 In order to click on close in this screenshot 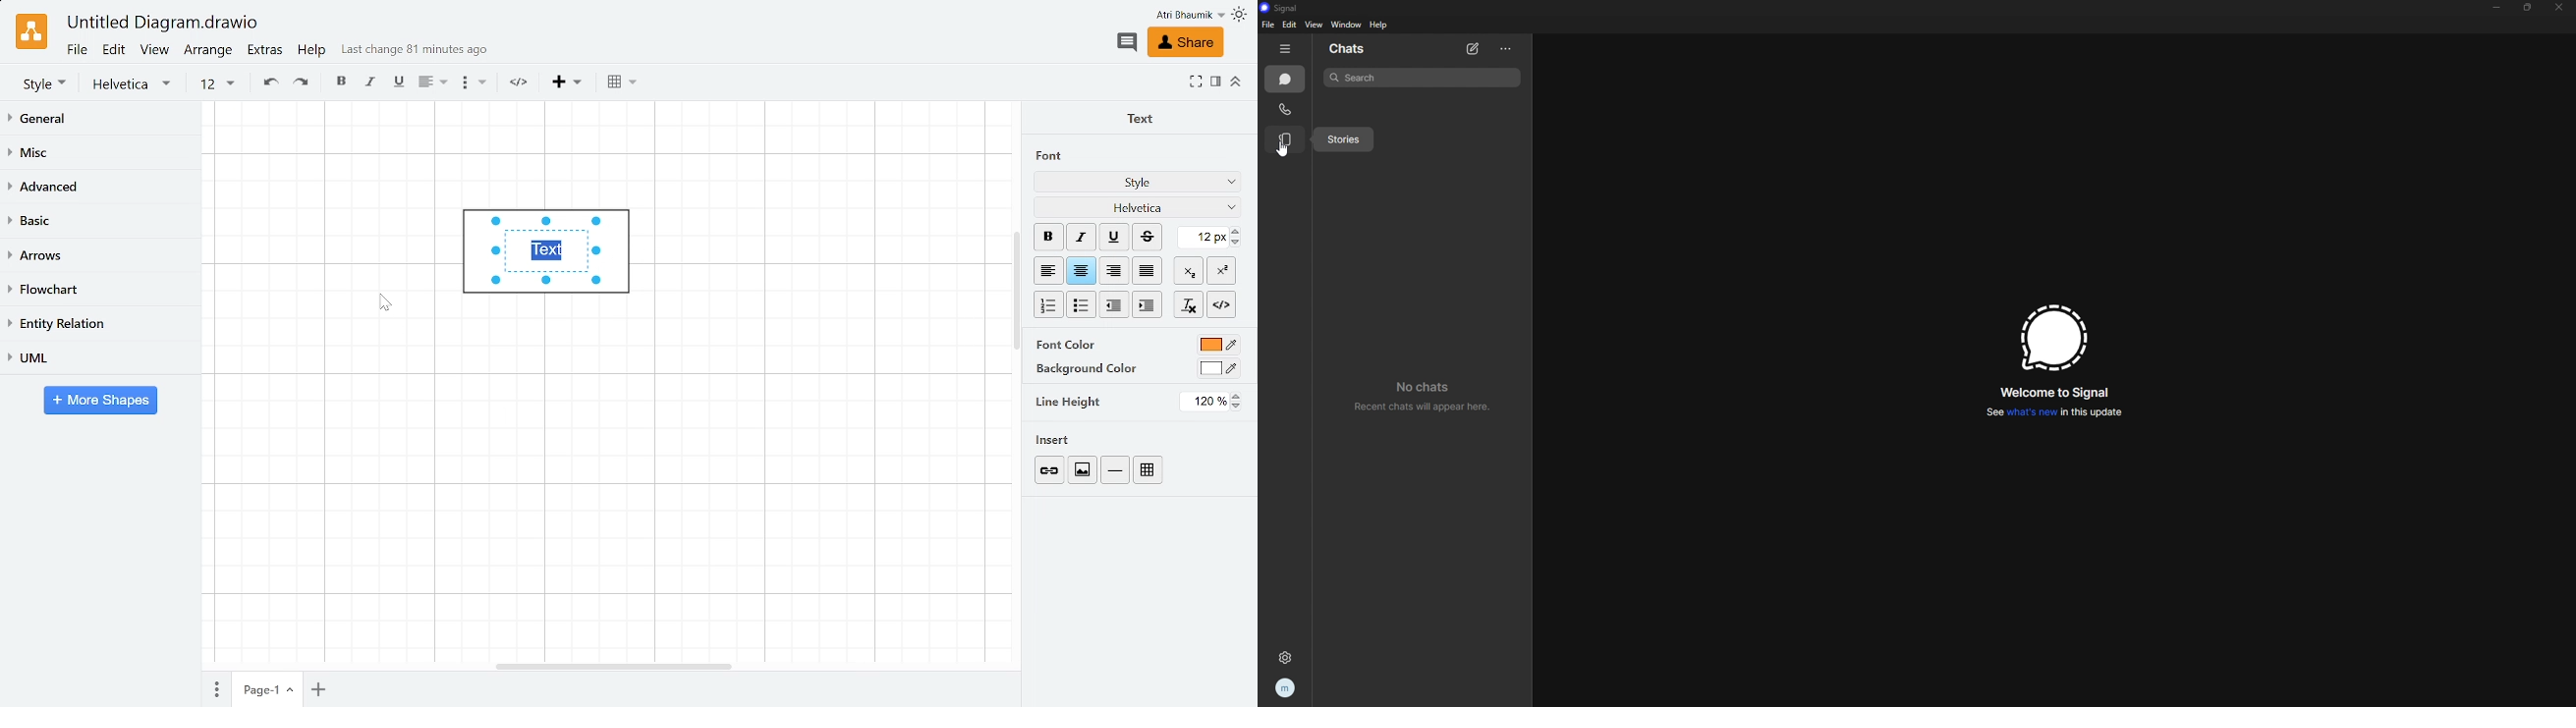, I will do `click(2560, 7)`.